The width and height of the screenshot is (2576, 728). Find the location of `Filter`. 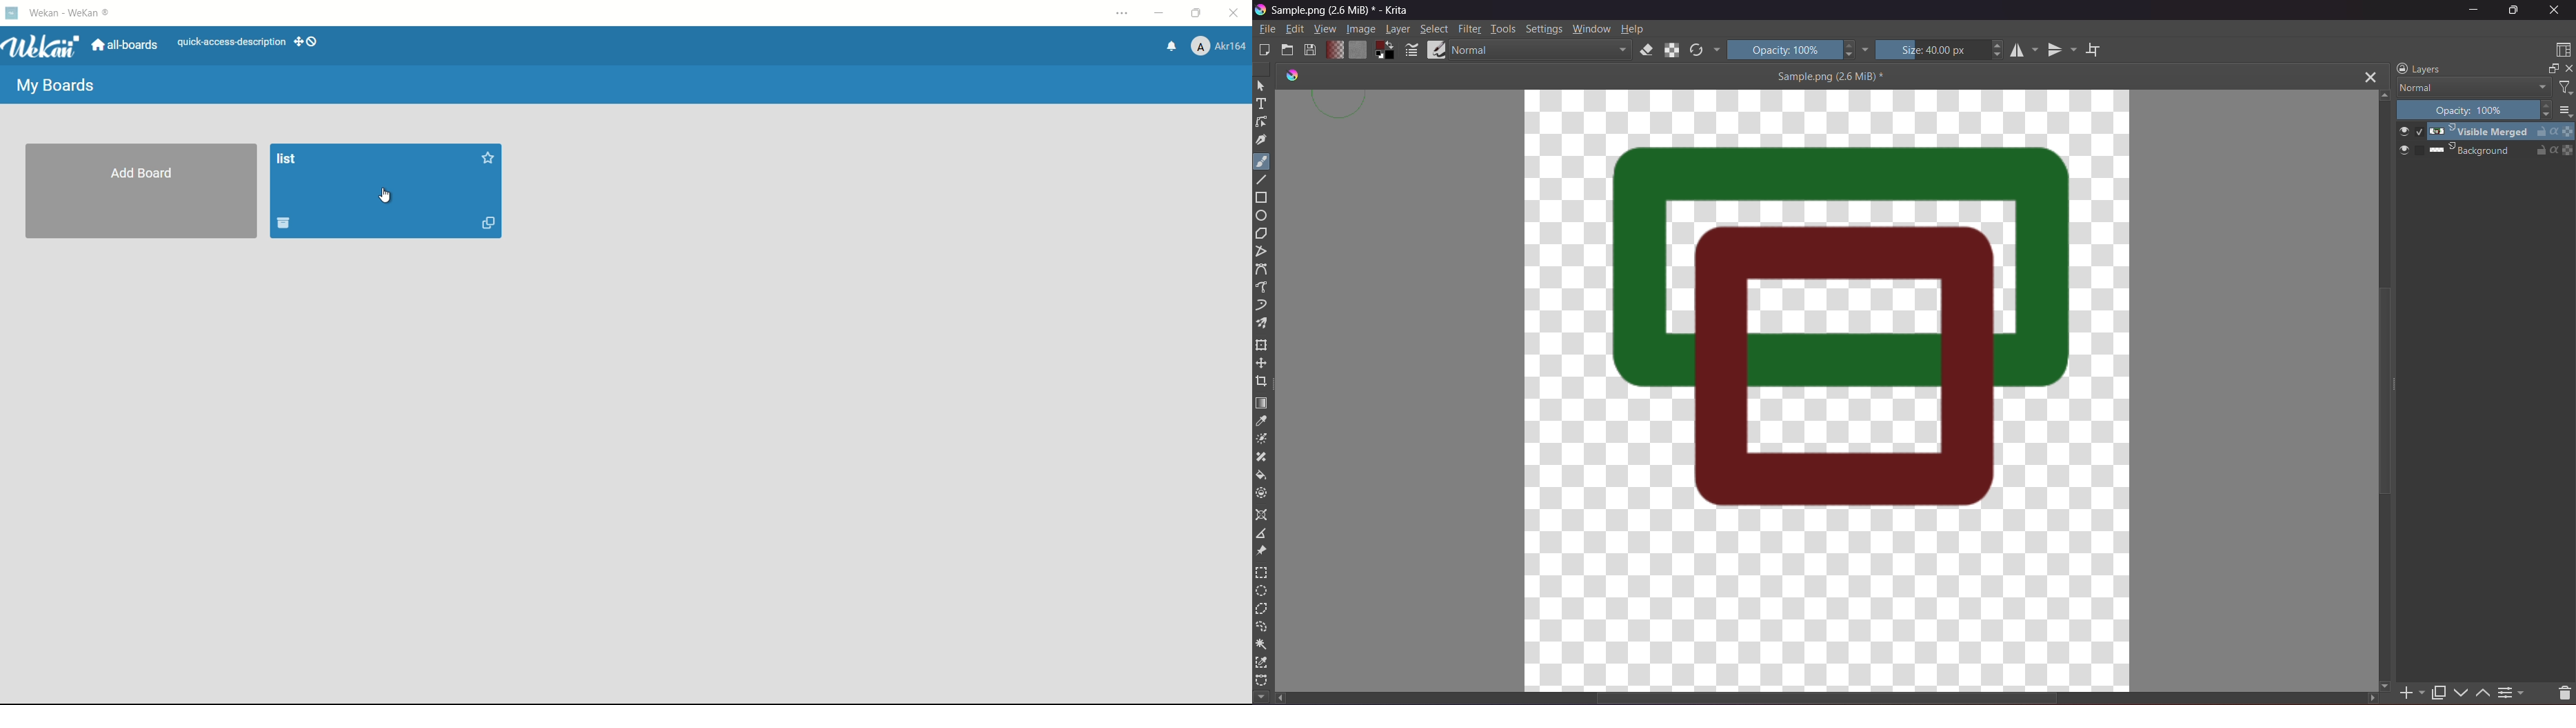

Filter is located at coordinates (2564, 88).